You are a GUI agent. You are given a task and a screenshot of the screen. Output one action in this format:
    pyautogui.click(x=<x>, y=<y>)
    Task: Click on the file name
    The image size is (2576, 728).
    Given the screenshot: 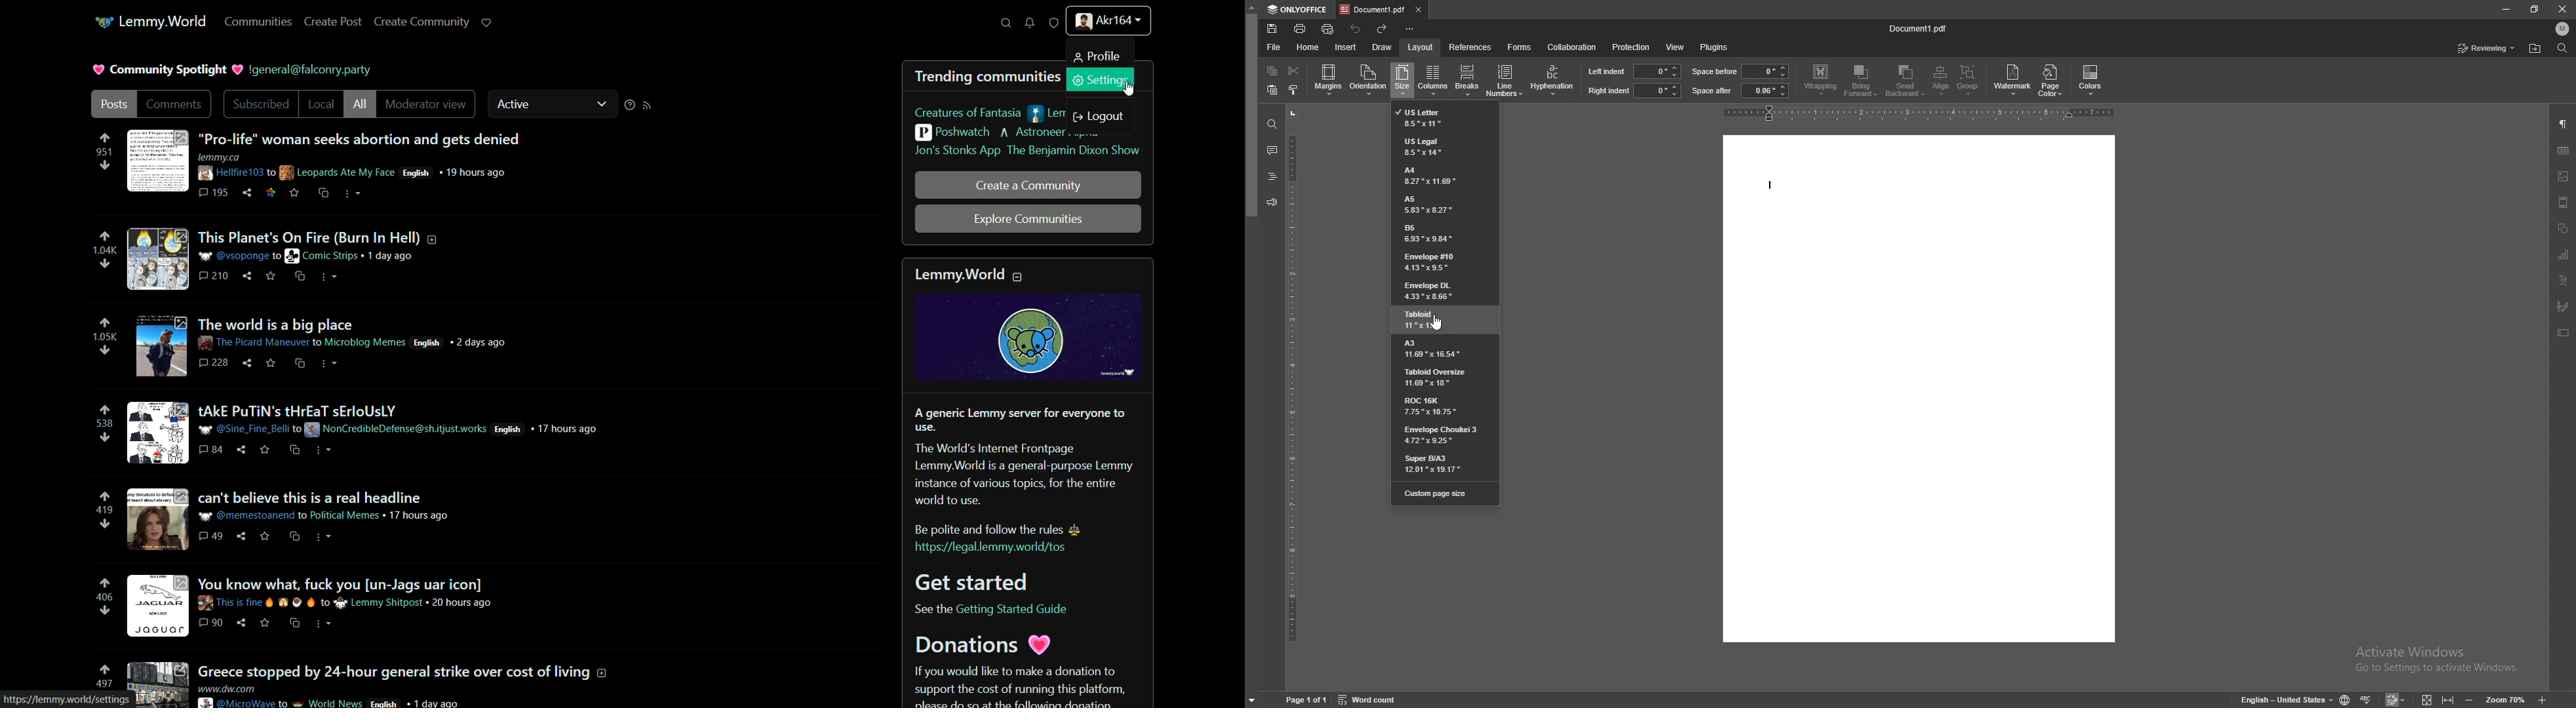 What is the action you would take?
    pyautogui.click(x=1920, y=27)
    